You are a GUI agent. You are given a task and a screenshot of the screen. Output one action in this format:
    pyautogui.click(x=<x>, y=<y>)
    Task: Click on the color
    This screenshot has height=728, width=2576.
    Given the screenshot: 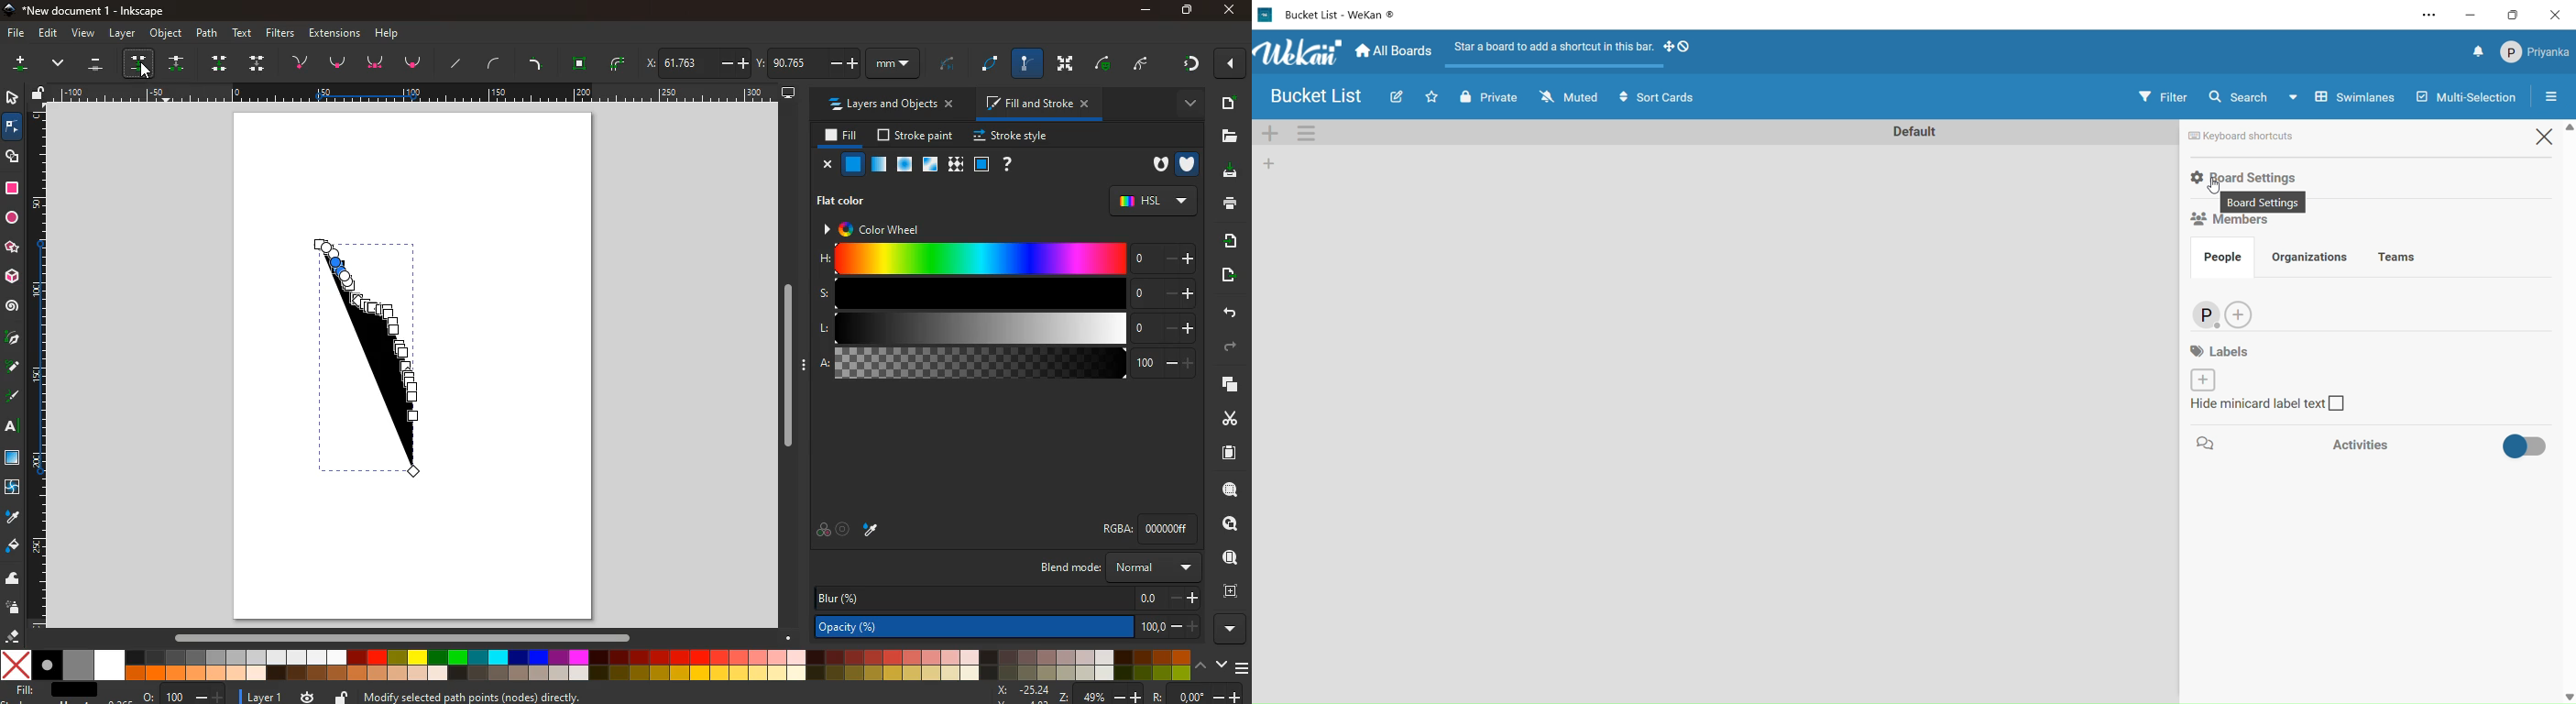 What is the action you would take?
    pyautogui.click(x=597, y=665)
    